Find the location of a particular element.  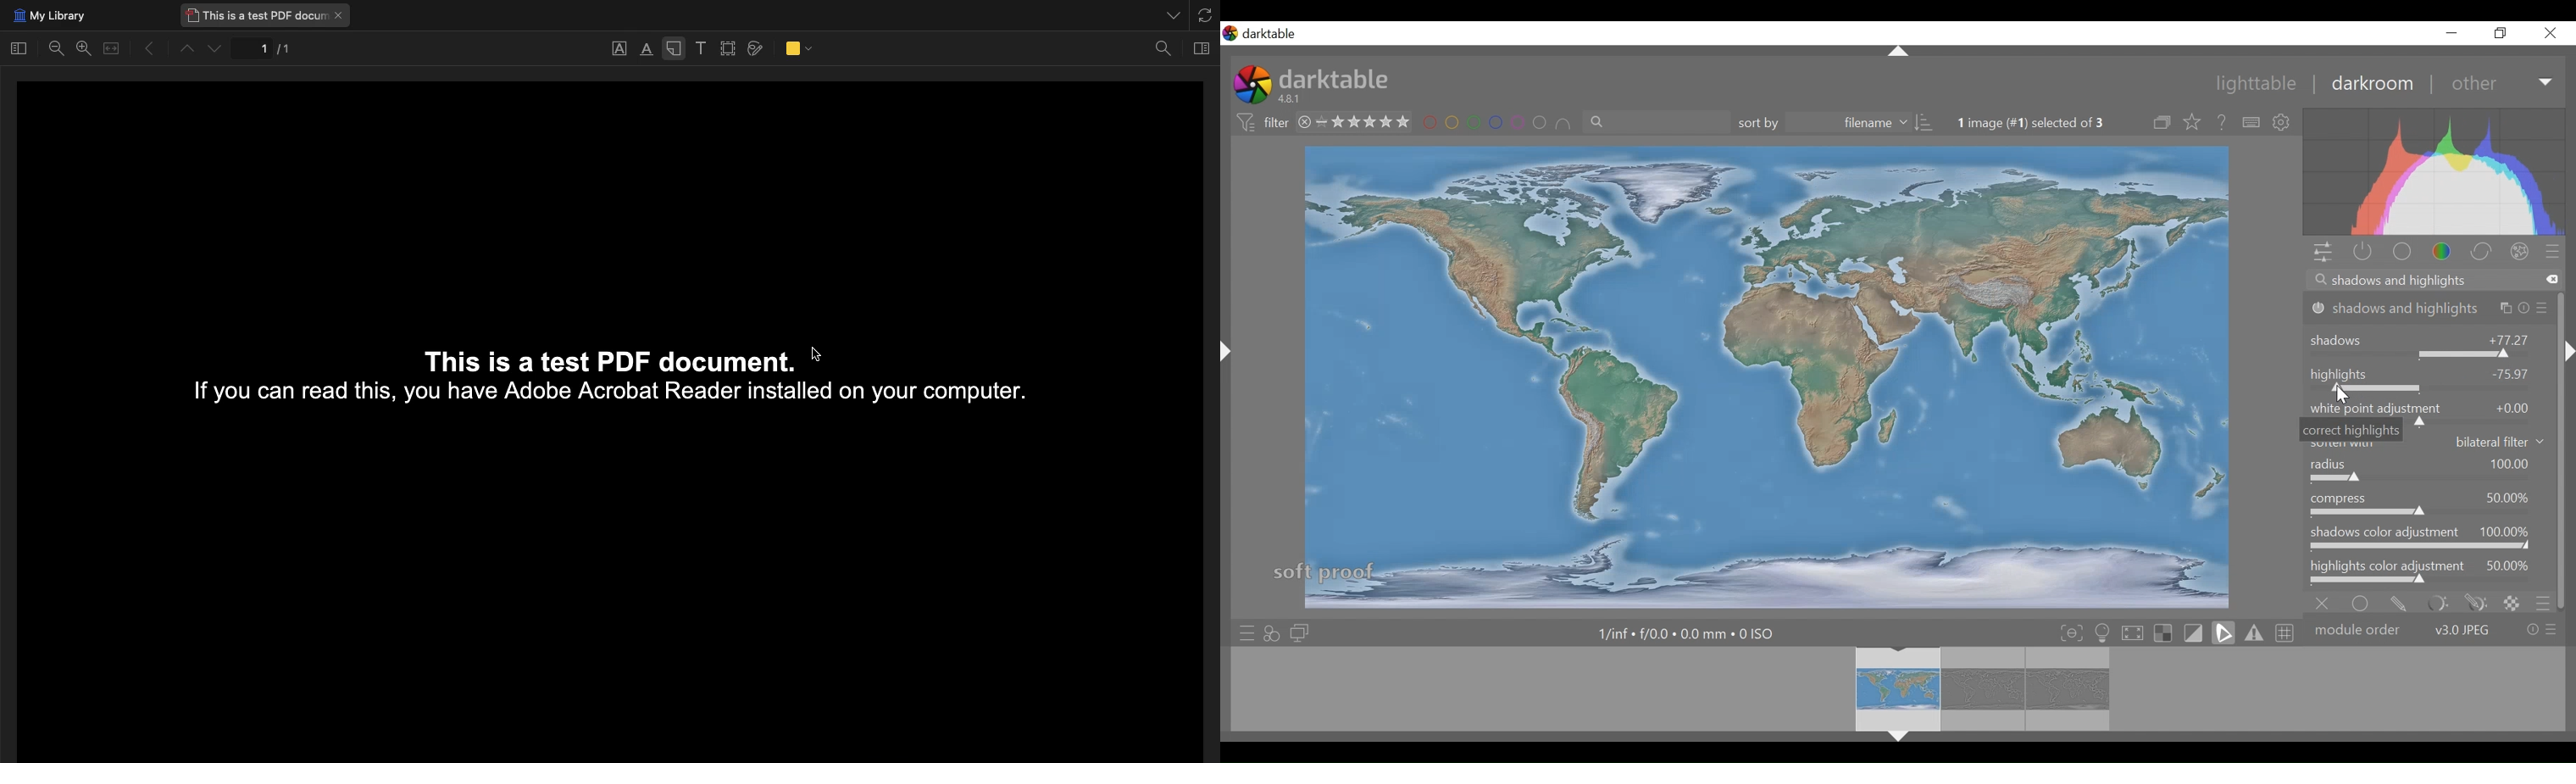

lighttable is located at coordinates (2260, 85).